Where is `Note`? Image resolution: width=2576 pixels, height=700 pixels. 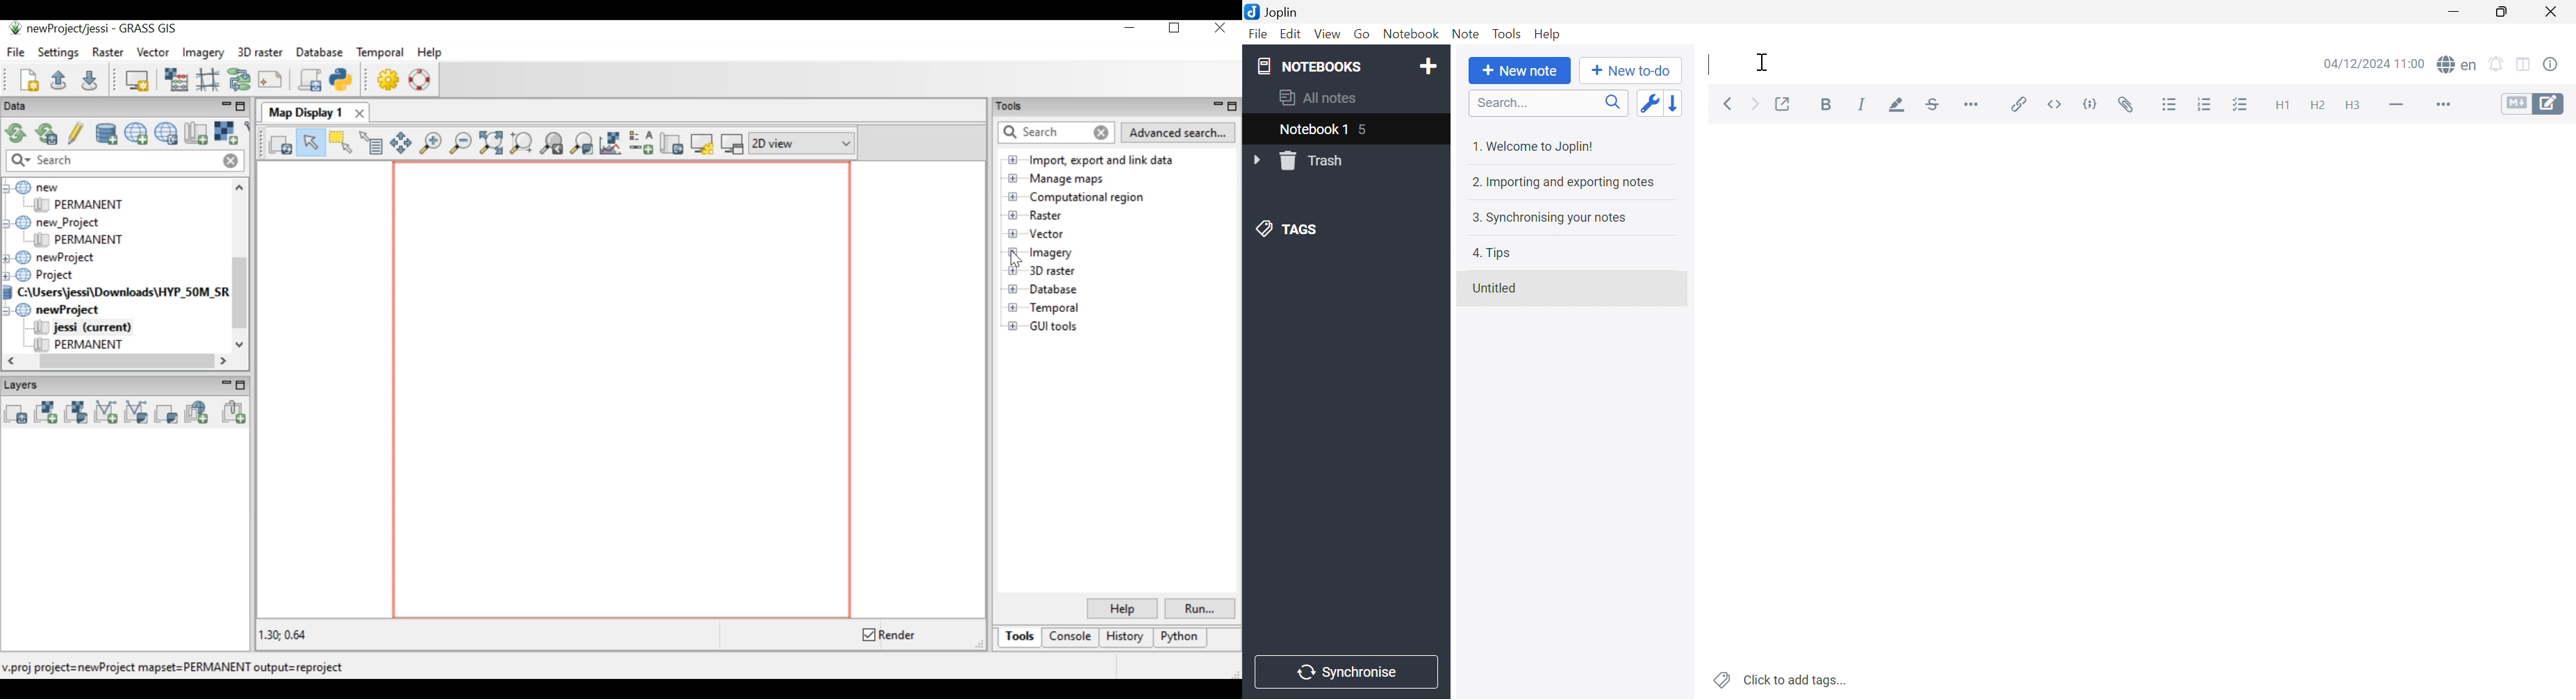 Note is located at coordinates (1464, 35).